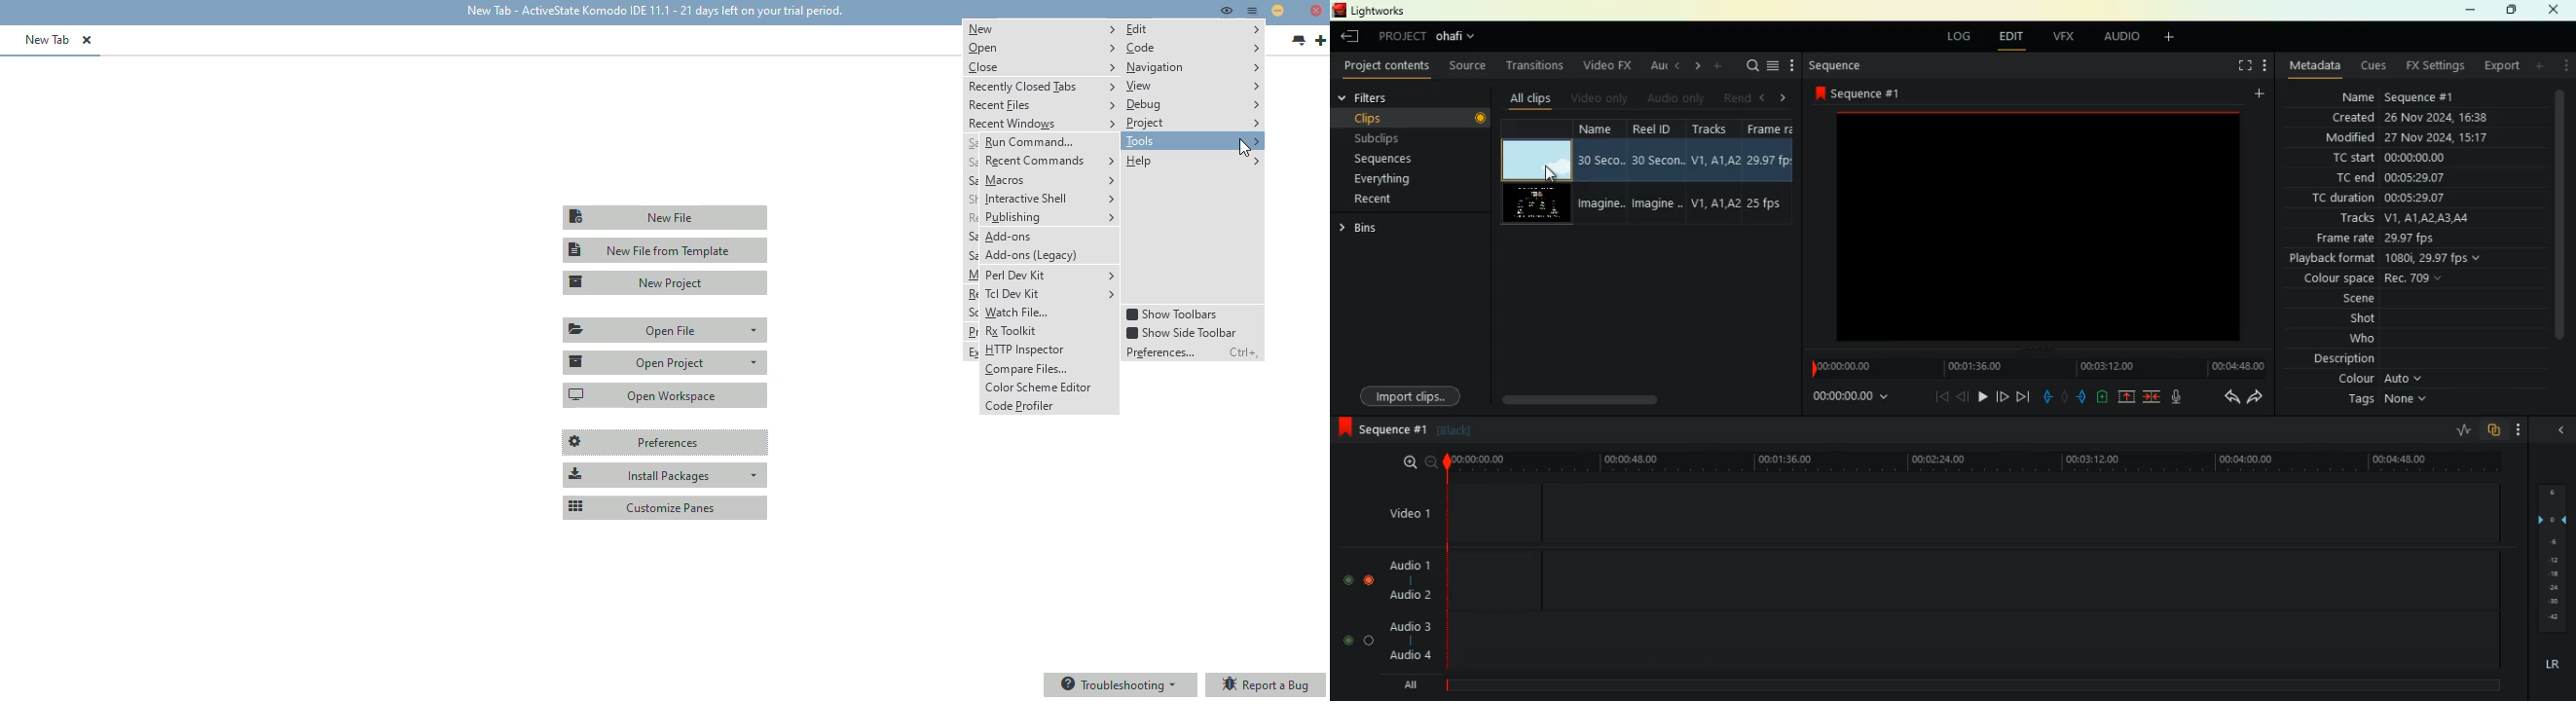 This screenshot has height=728, width=2576. What do you see at coordinates (1410, 461) in the screenshot?
I see `zoom` at bounding box center [1410, 461].